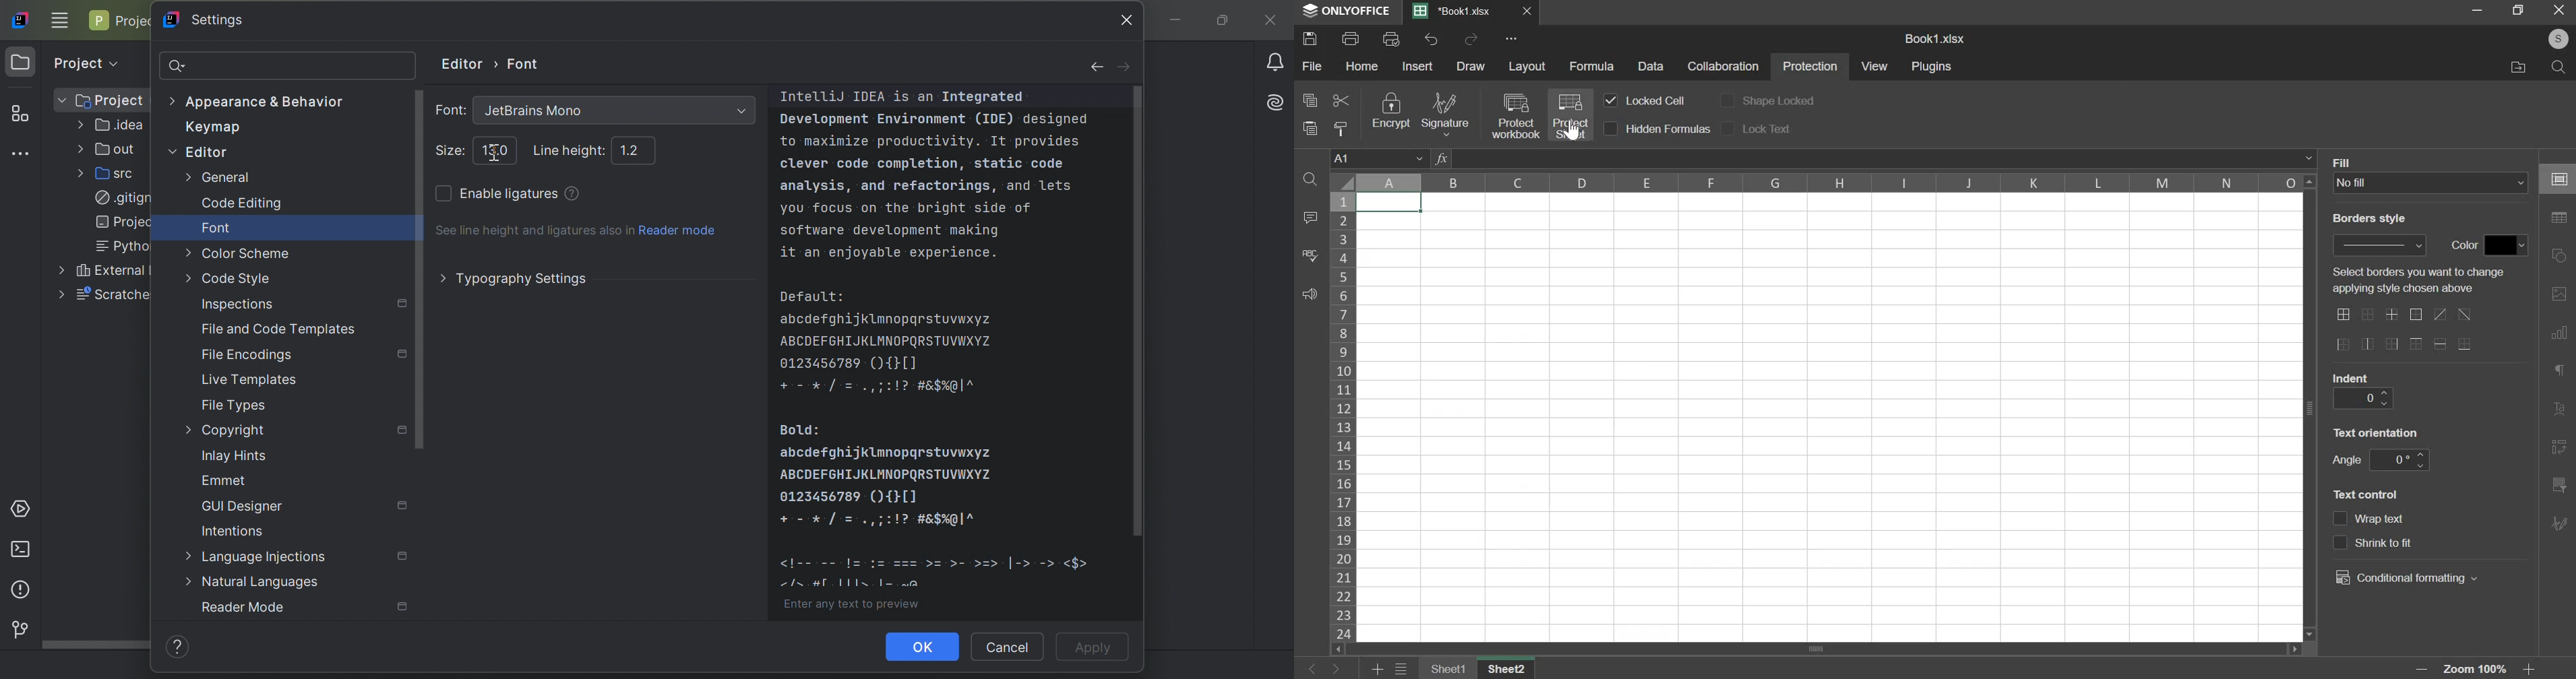 The width and height of the screenshot is (2576, 700). Describe the element at coordinates (121, 21) in the screenshot. I see `Project` at that location.